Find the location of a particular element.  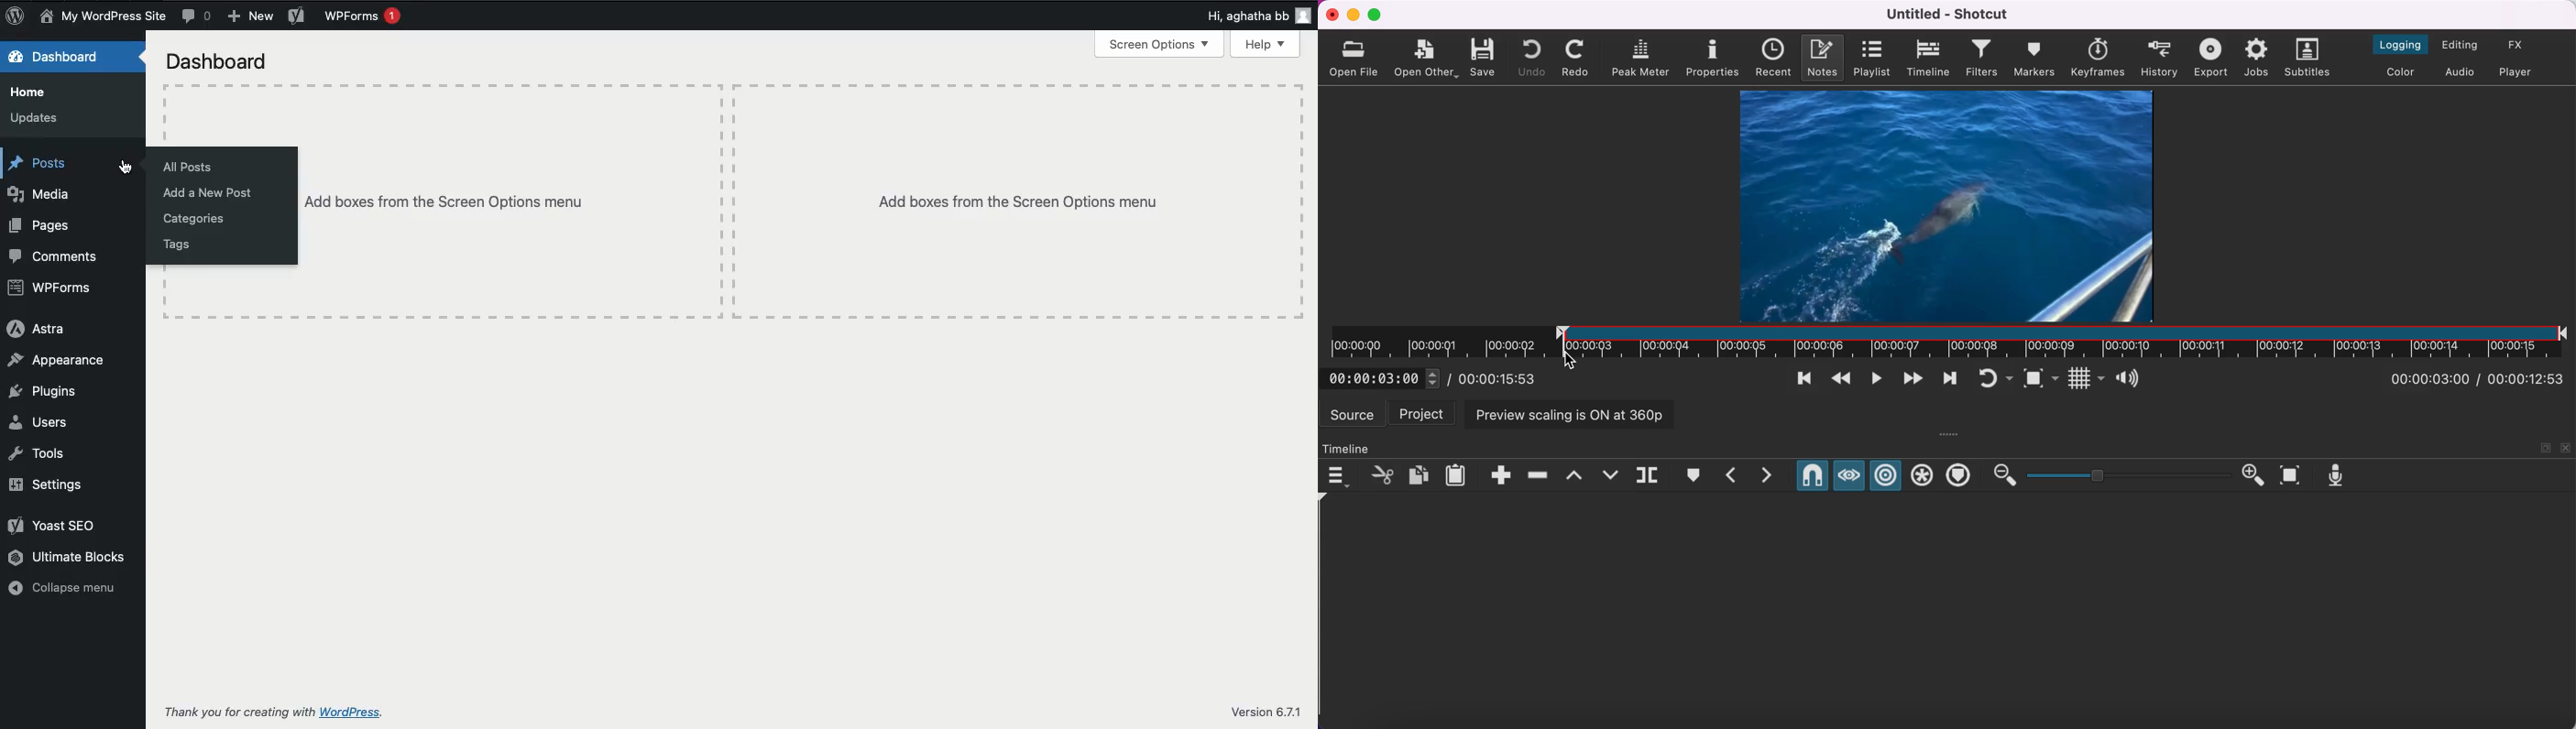

history is located at coordinates (2160, 56).